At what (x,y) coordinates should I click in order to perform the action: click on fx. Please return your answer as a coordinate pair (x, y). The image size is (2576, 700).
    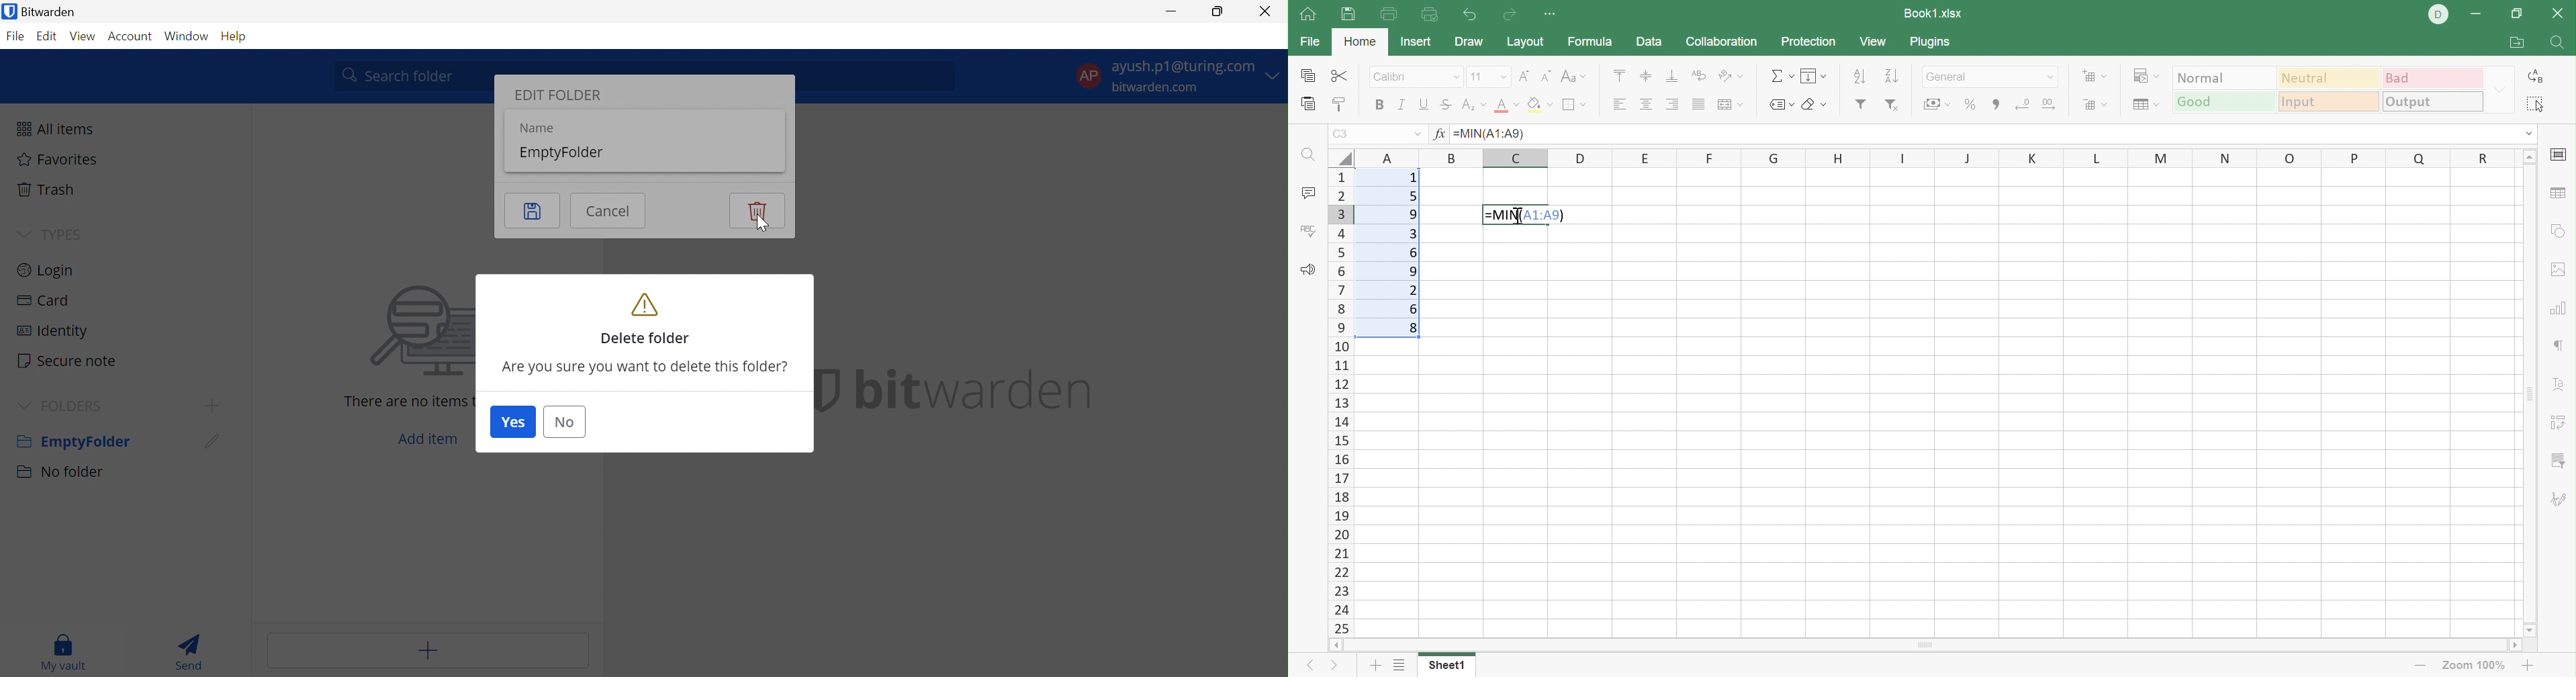
    Looking at the image, I should click on (1439, 136).